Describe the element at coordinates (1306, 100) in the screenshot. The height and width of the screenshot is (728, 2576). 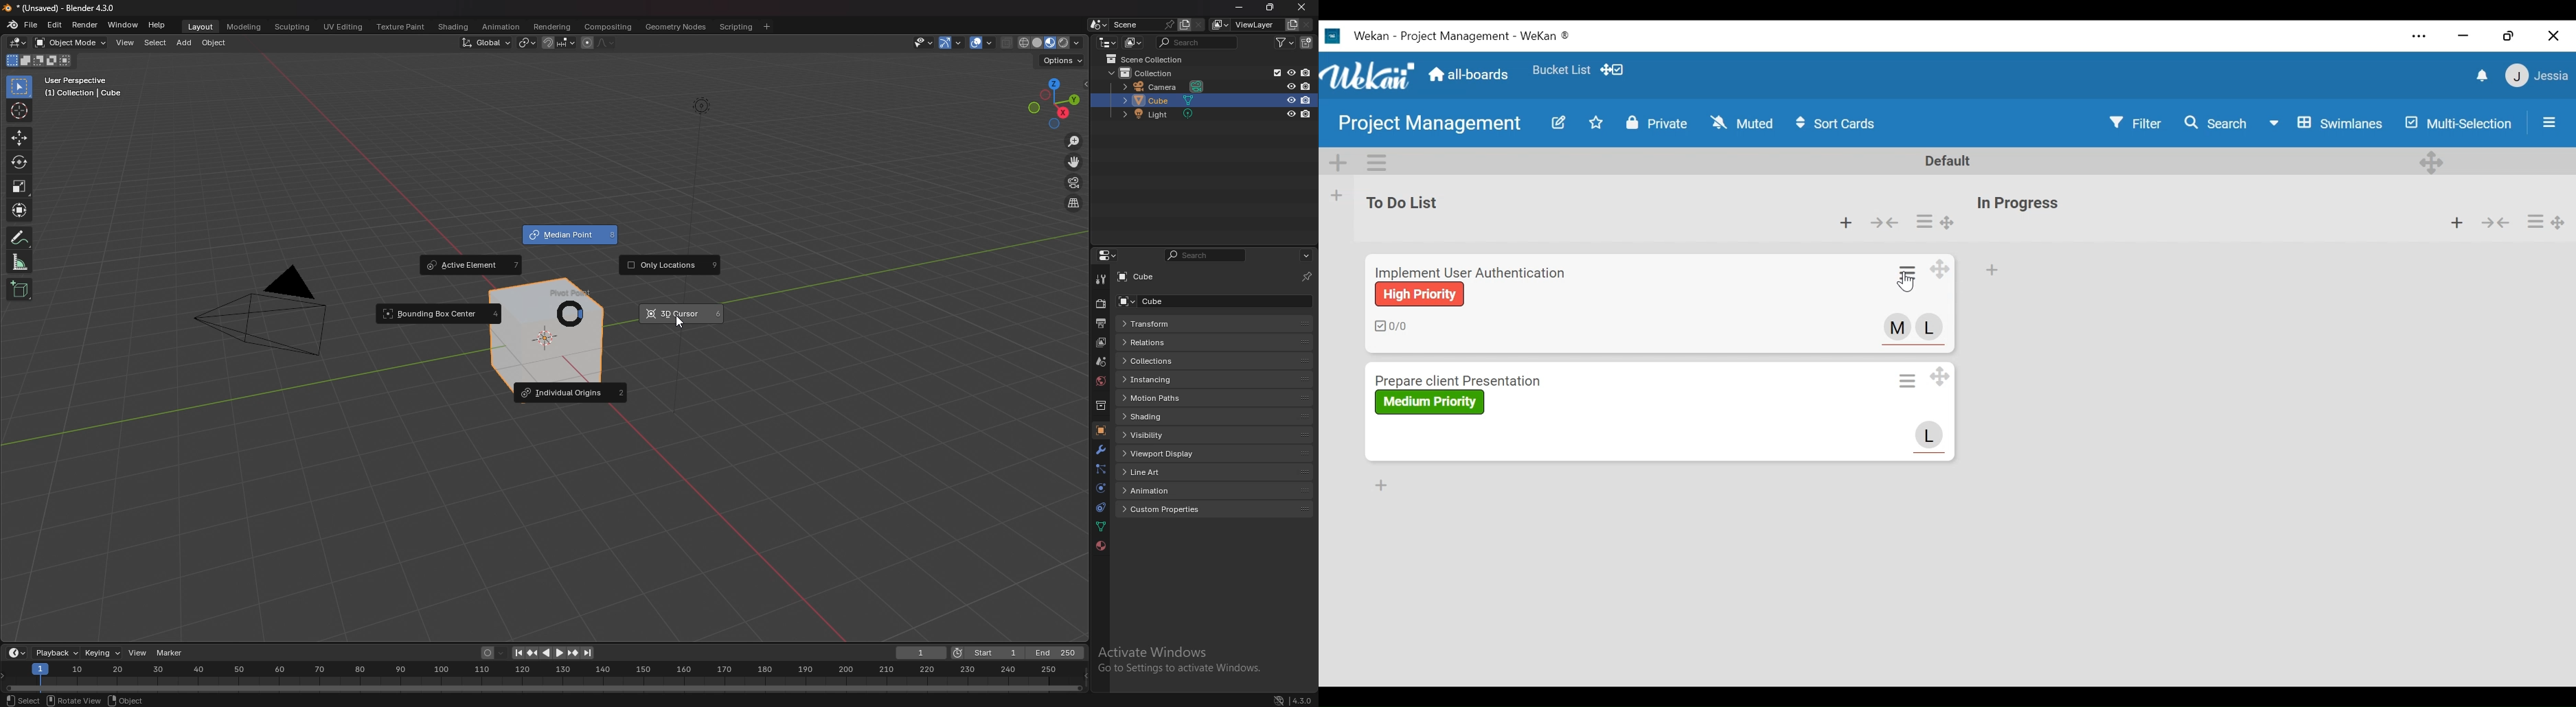
I see `disable in renders` at that location.